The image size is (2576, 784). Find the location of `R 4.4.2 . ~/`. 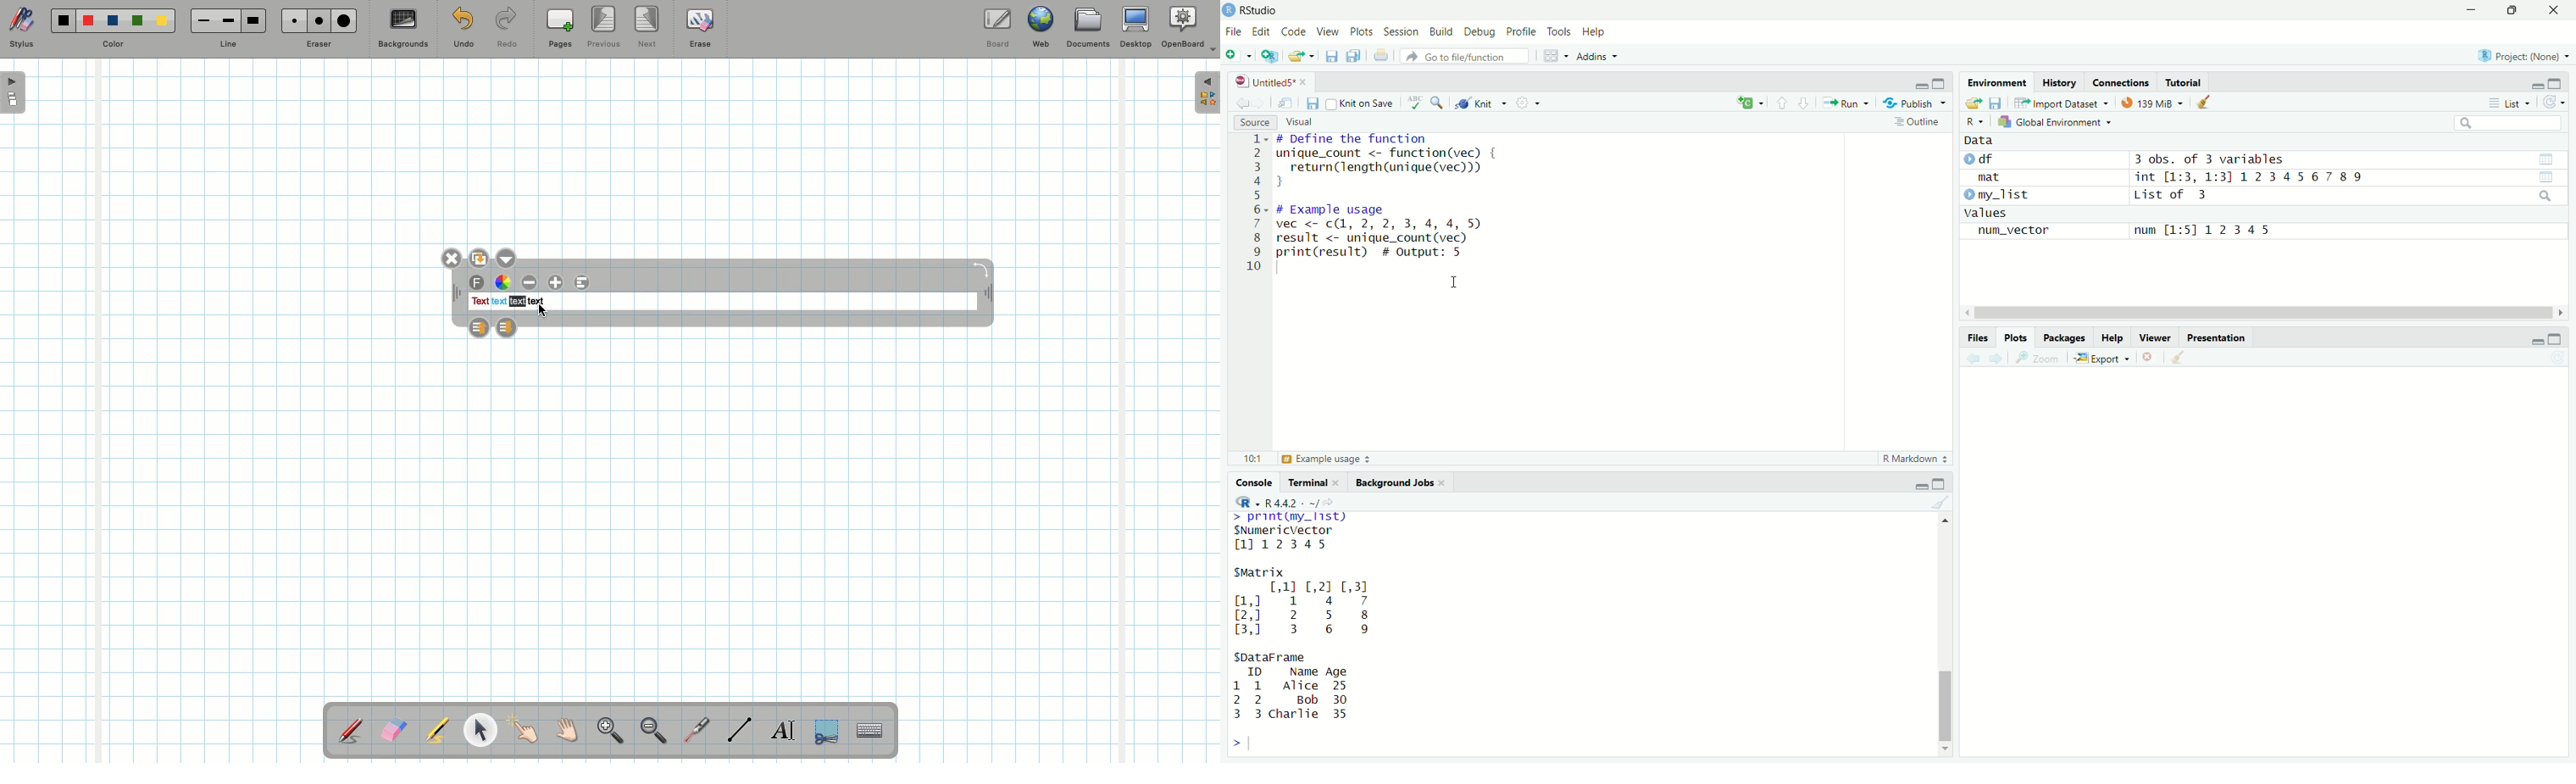

R 4.4.2 . ~/ is located at coordinates (1294, 502).